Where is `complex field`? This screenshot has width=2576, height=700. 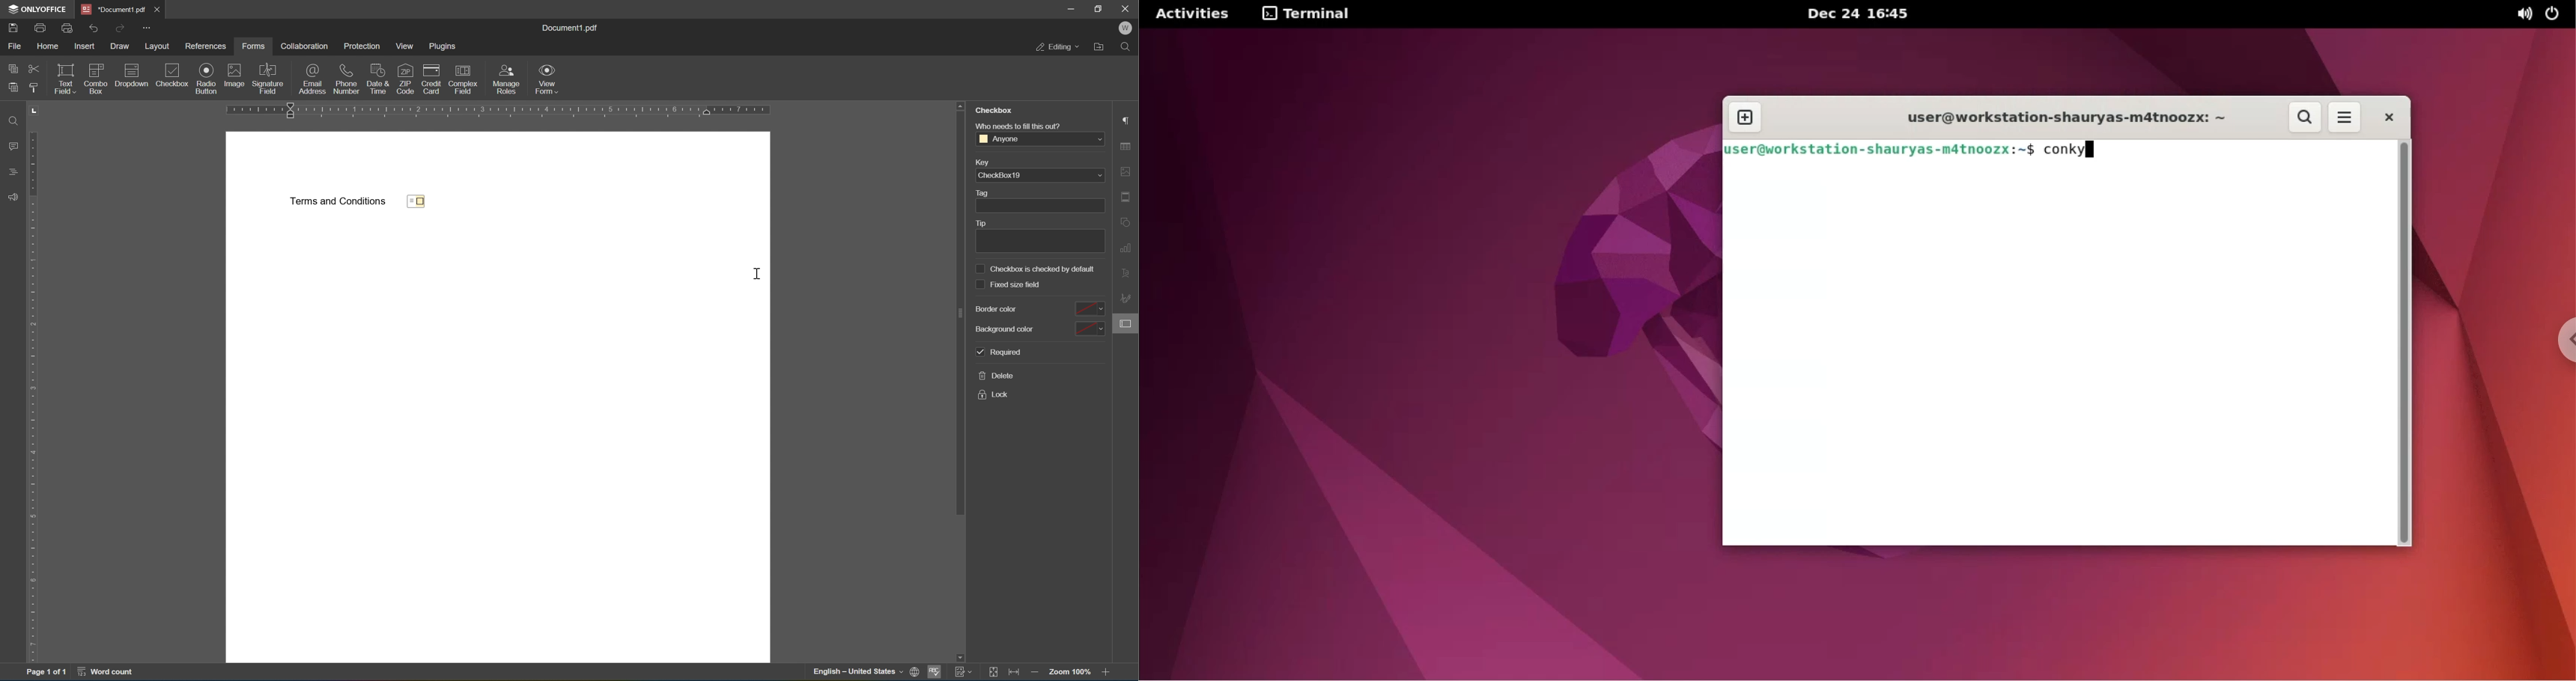 complex field is located at coordinates (463, 78).